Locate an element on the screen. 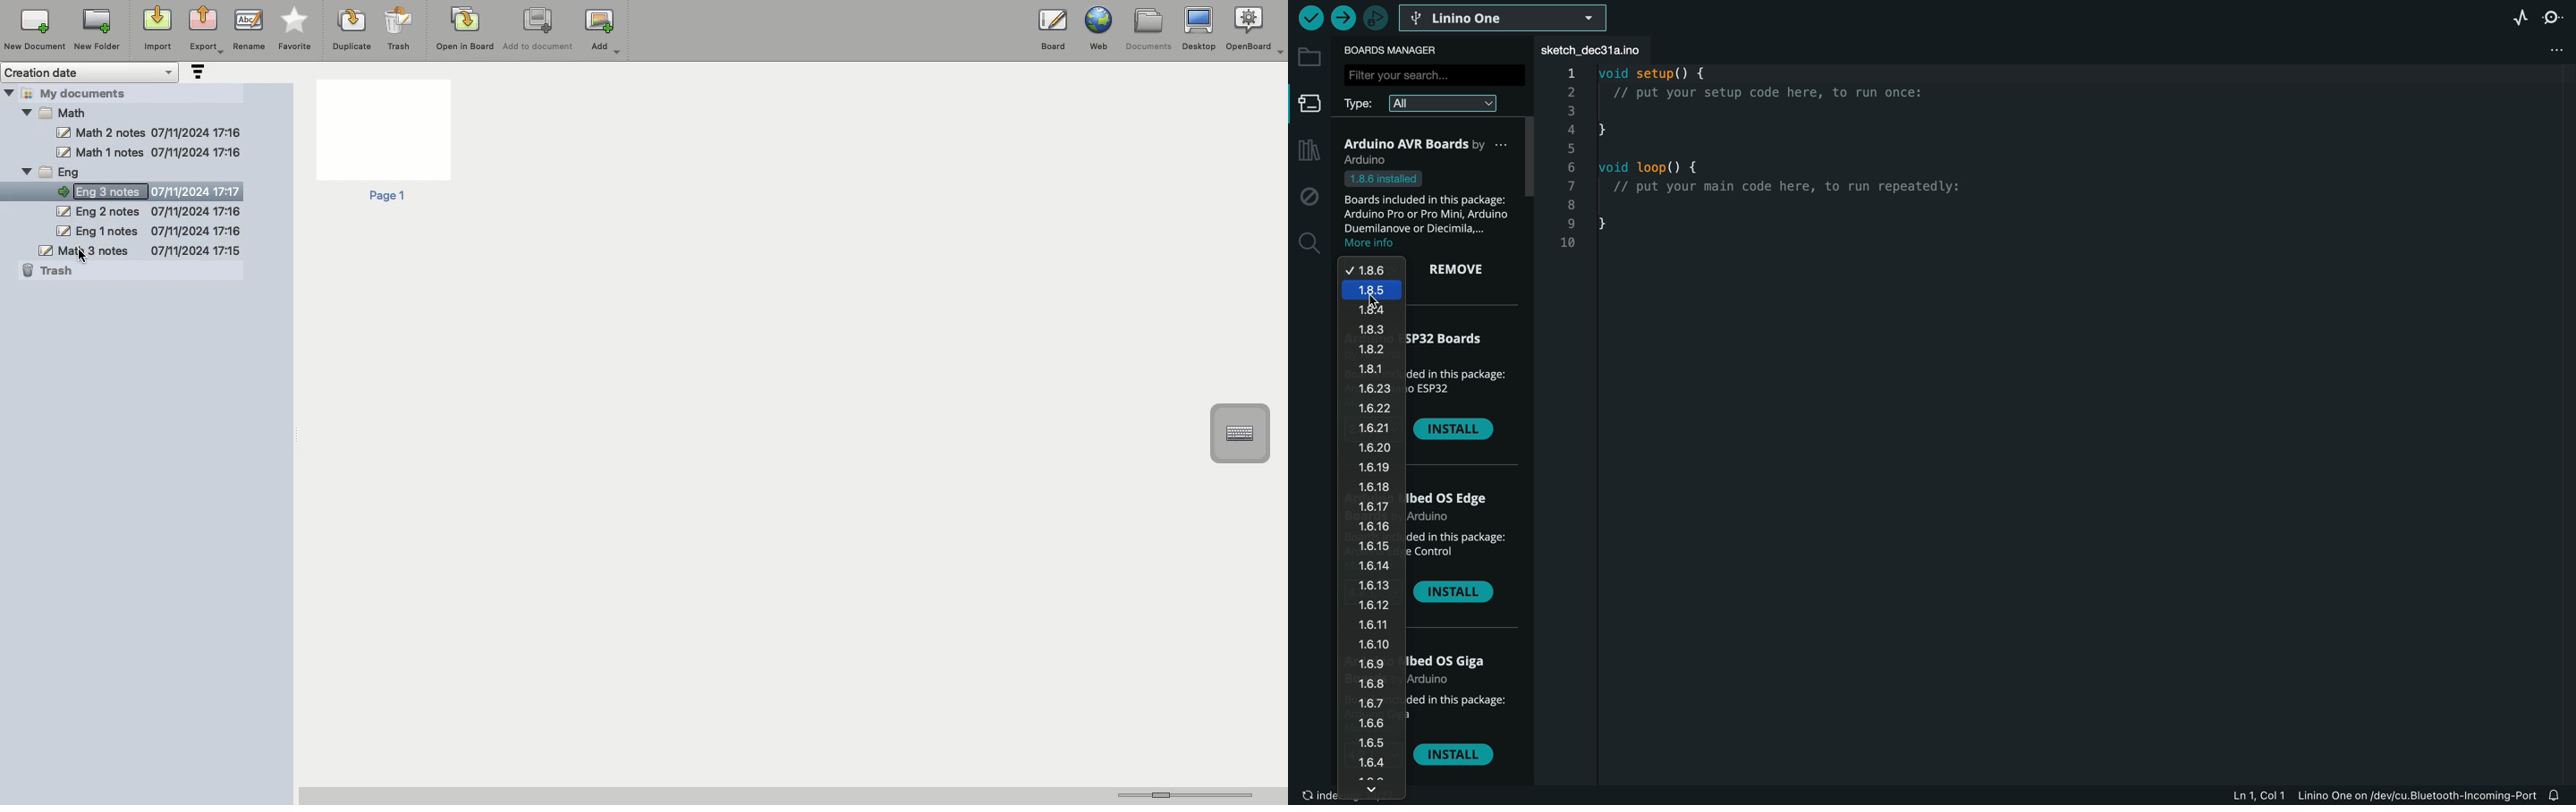  OpenBoard is located at coordinates (1257, 29).